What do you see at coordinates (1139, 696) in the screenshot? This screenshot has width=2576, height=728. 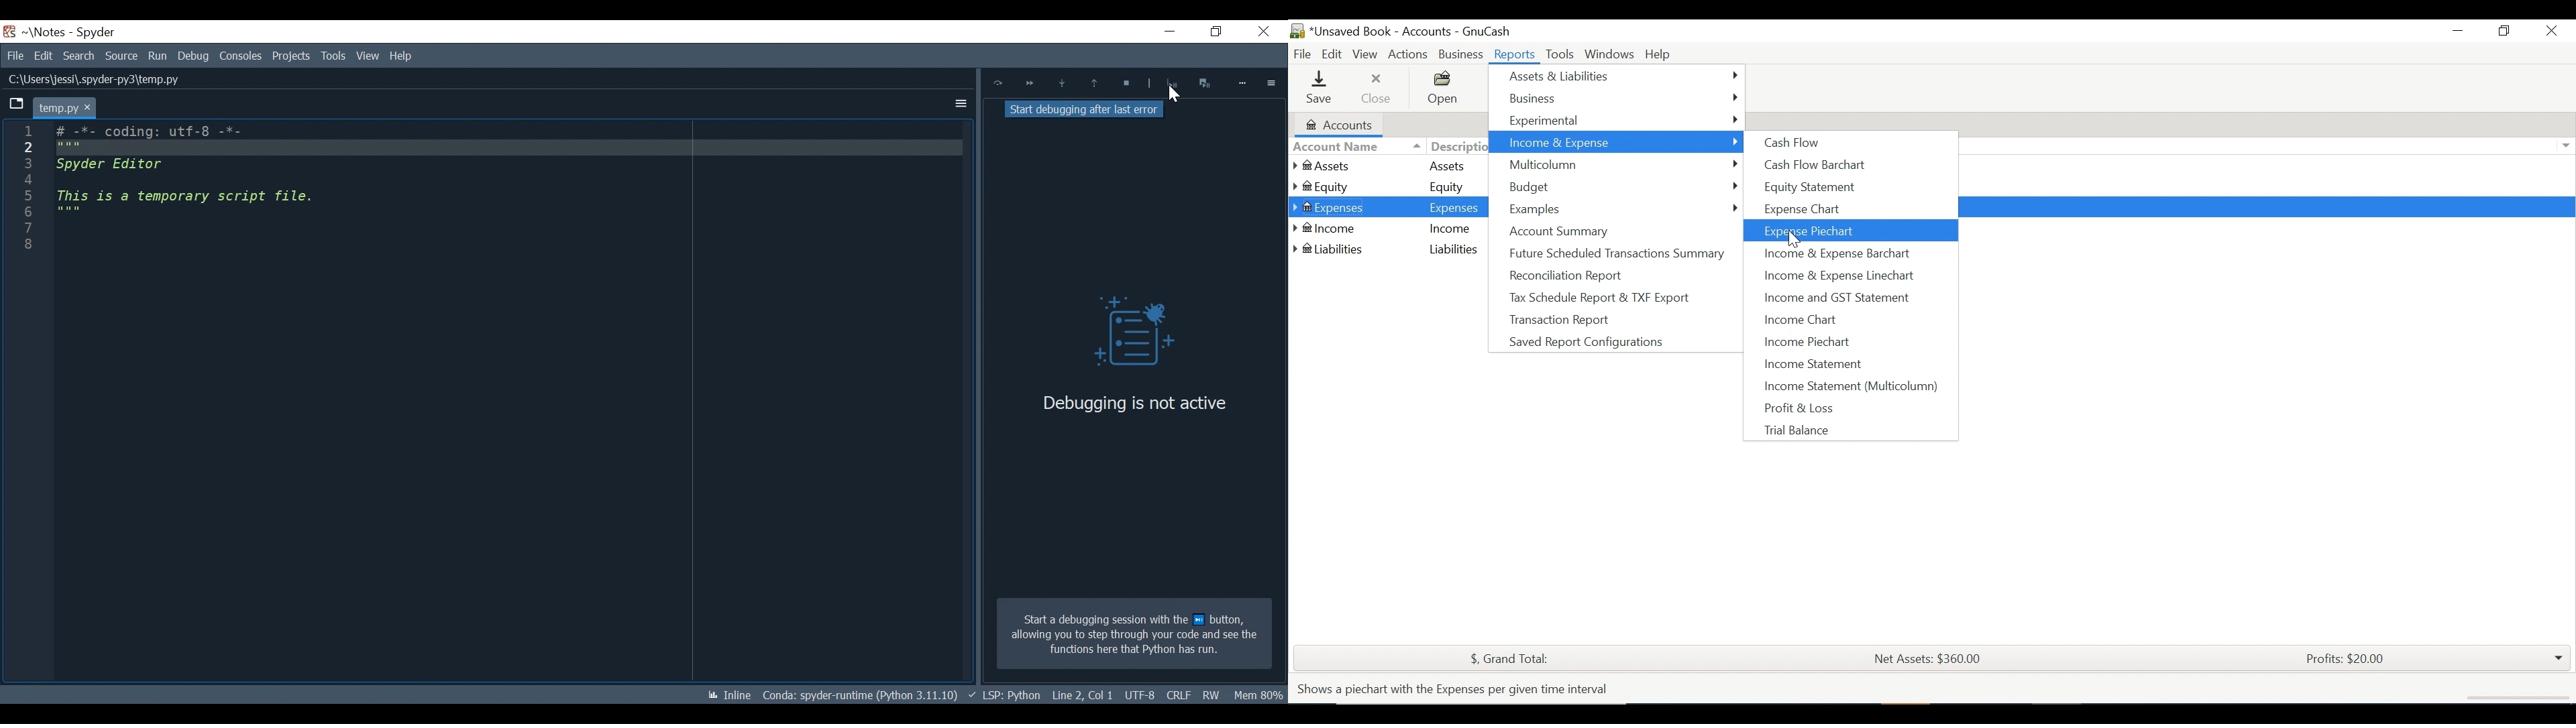 I see `Cursor Position` at bounding box center [1139, 696].